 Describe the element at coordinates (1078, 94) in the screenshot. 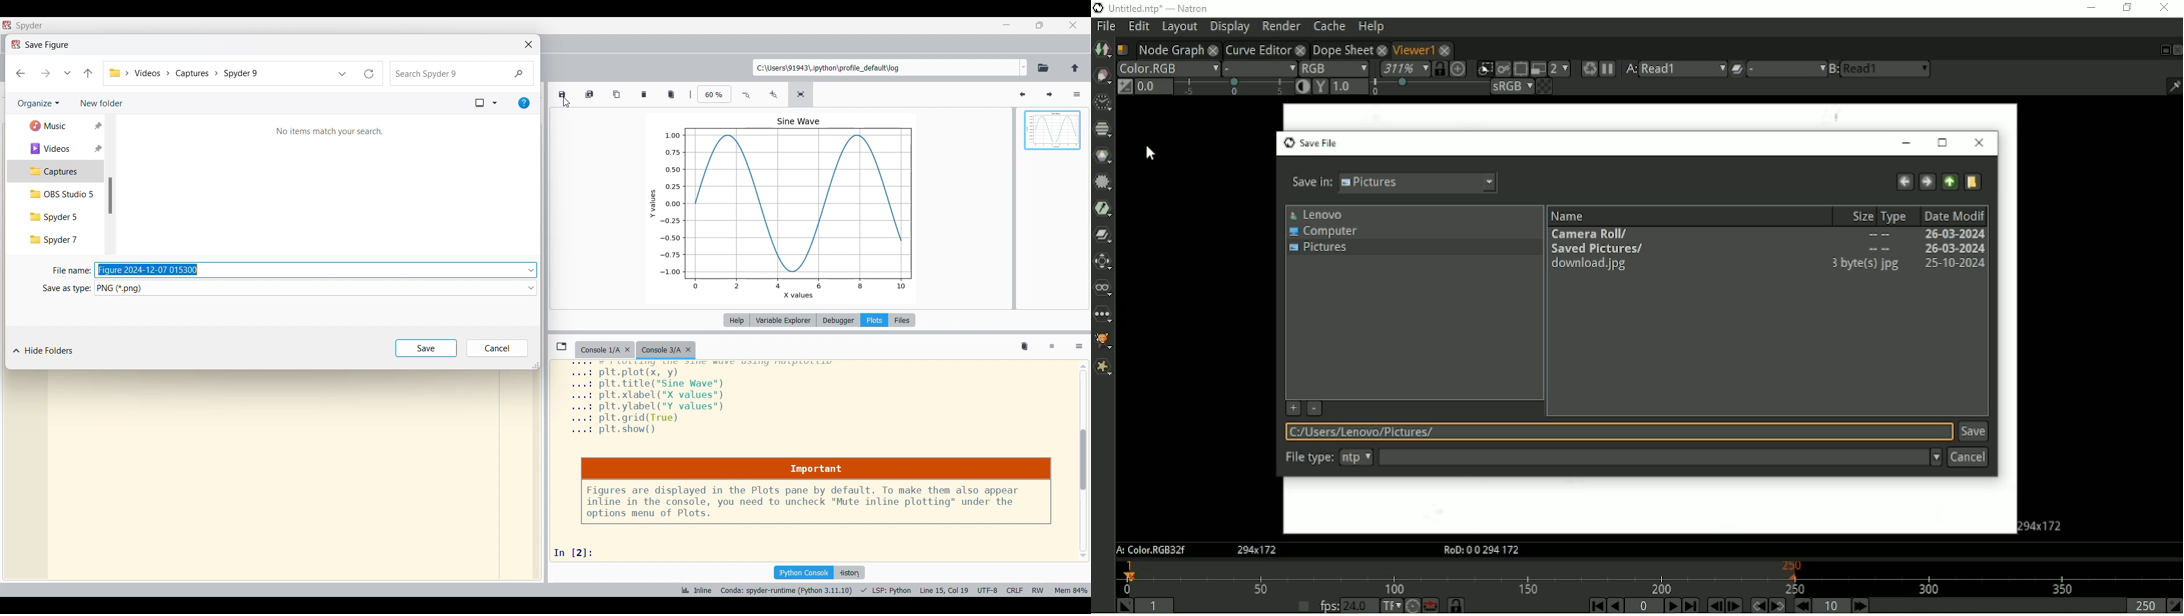

I see `Options` at that location.